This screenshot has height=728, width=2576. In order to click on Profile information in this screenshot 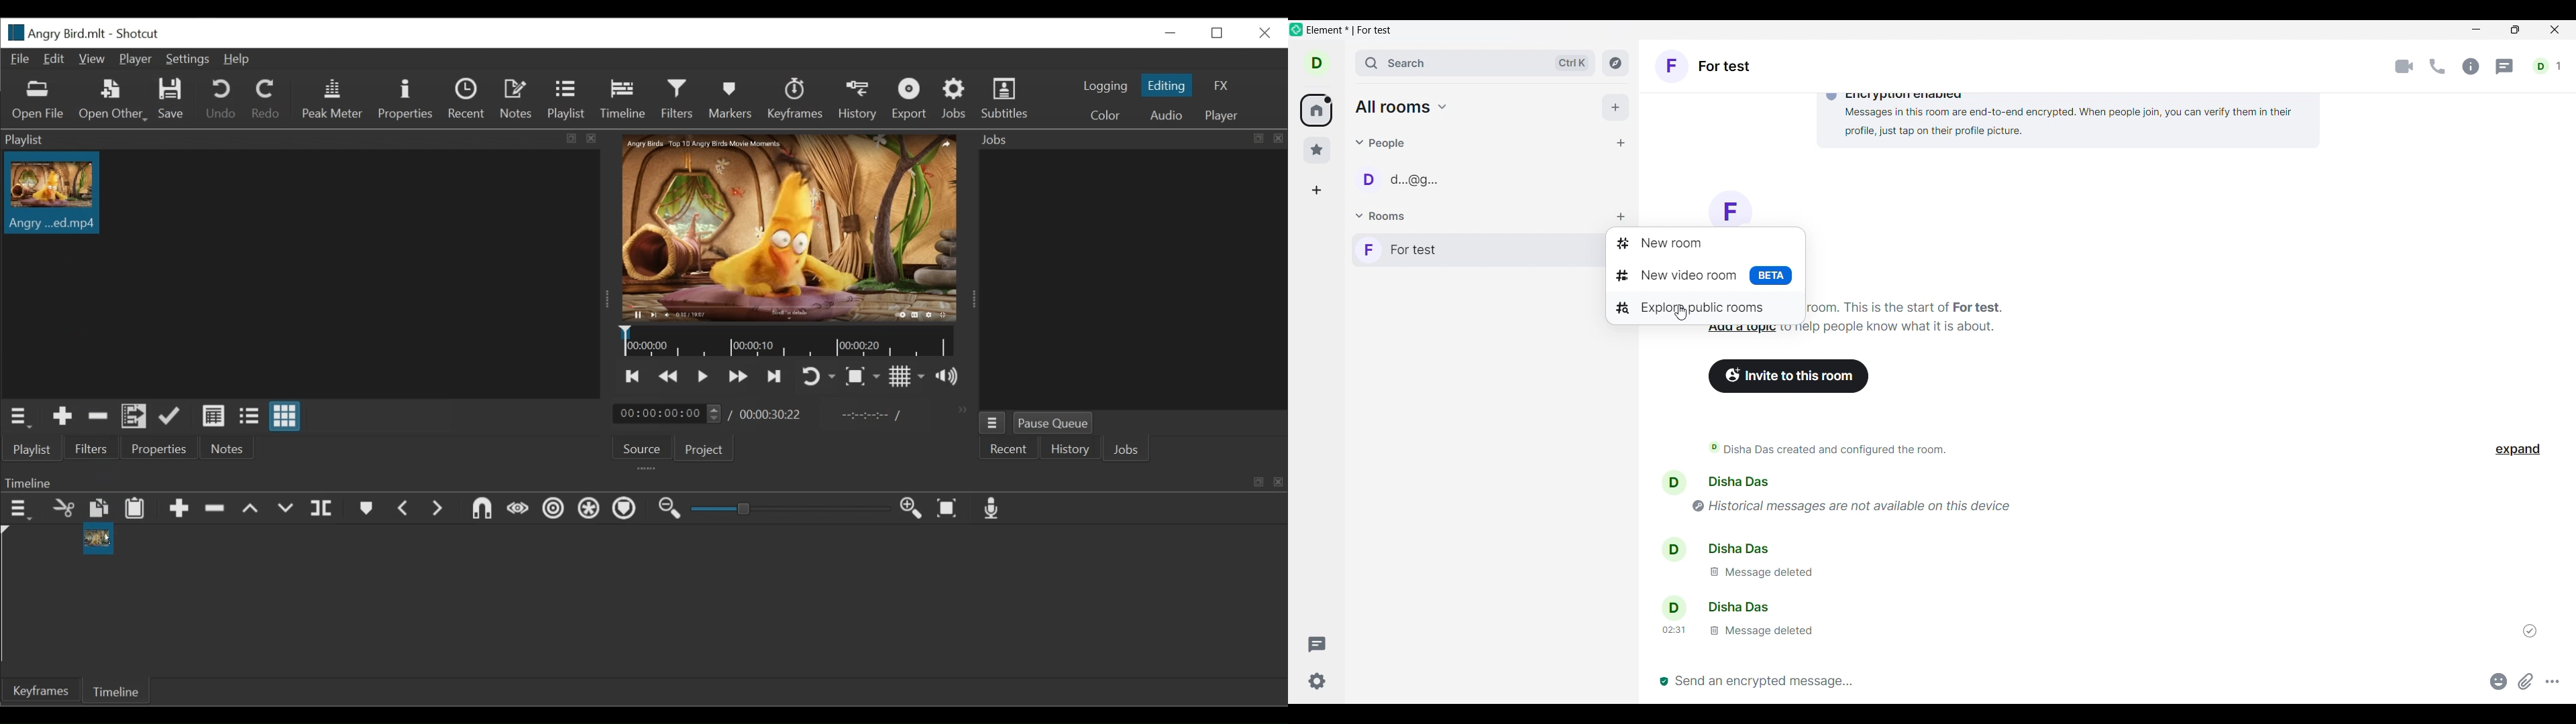, I will do `click(1670, 546)`.